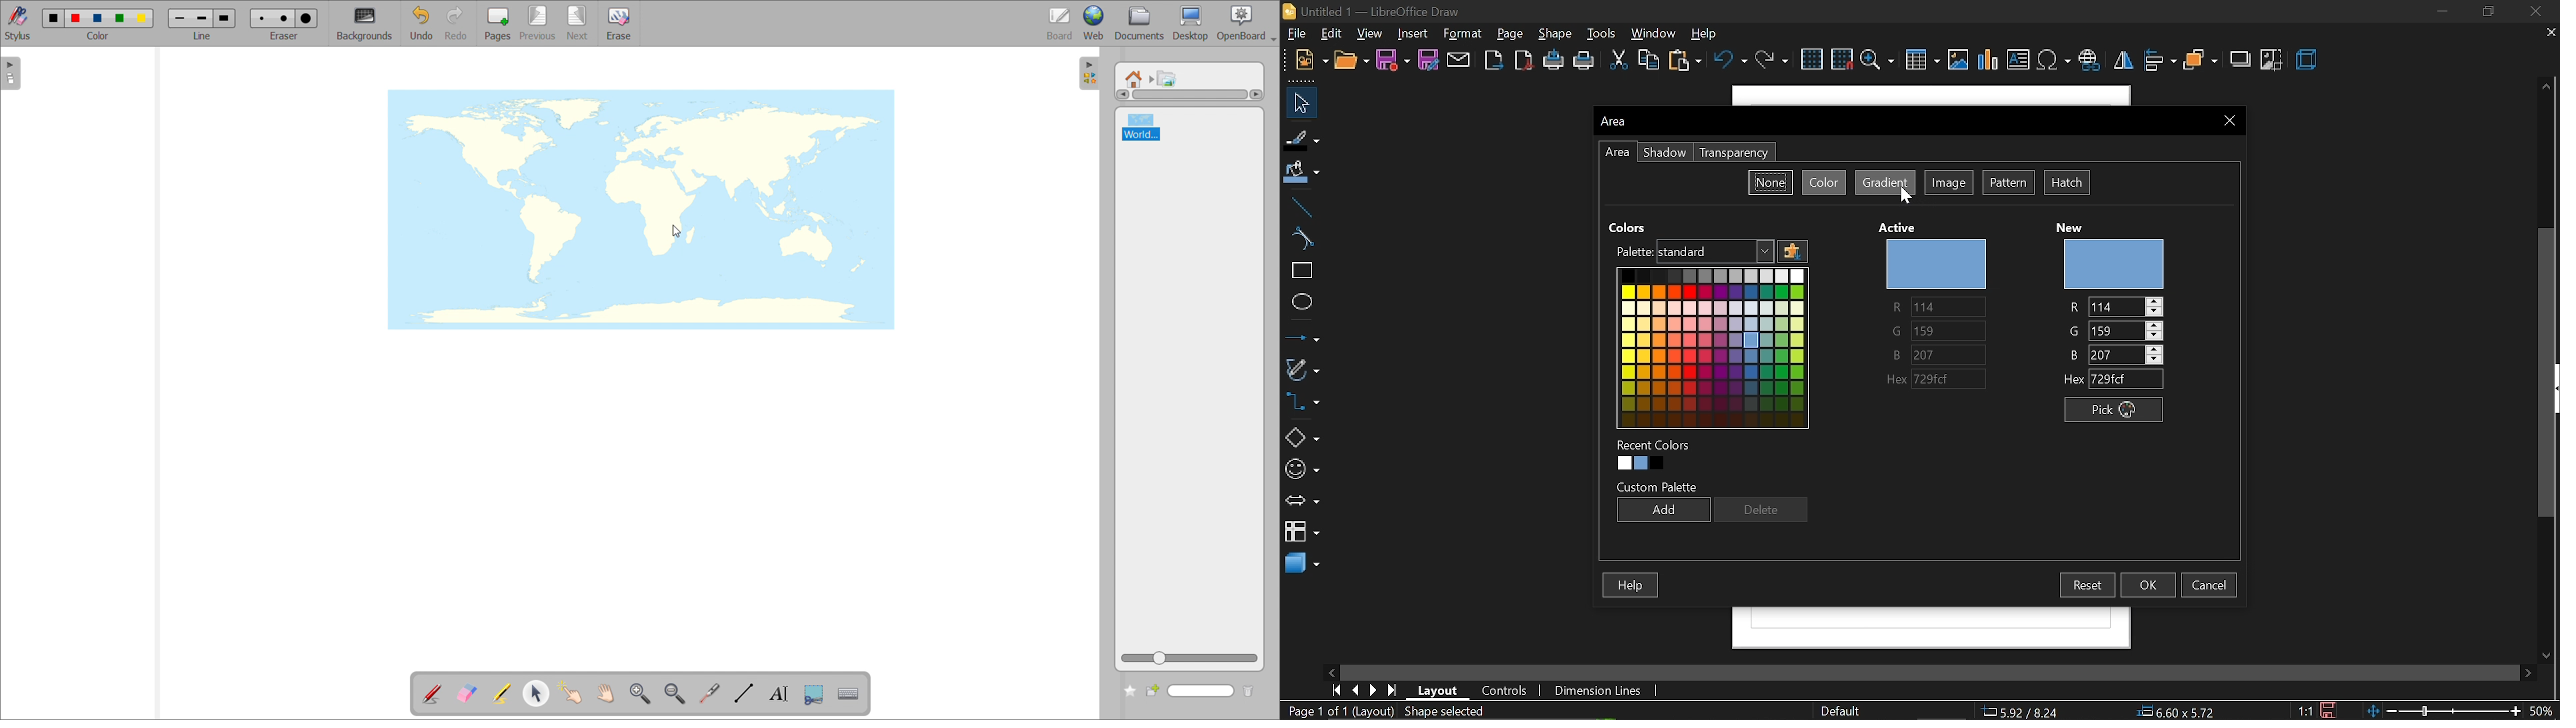 This screenshot has height=728, width=2576. Describe the element at coordinates (1392, 61) in the screenshot. I see `save` at that location.